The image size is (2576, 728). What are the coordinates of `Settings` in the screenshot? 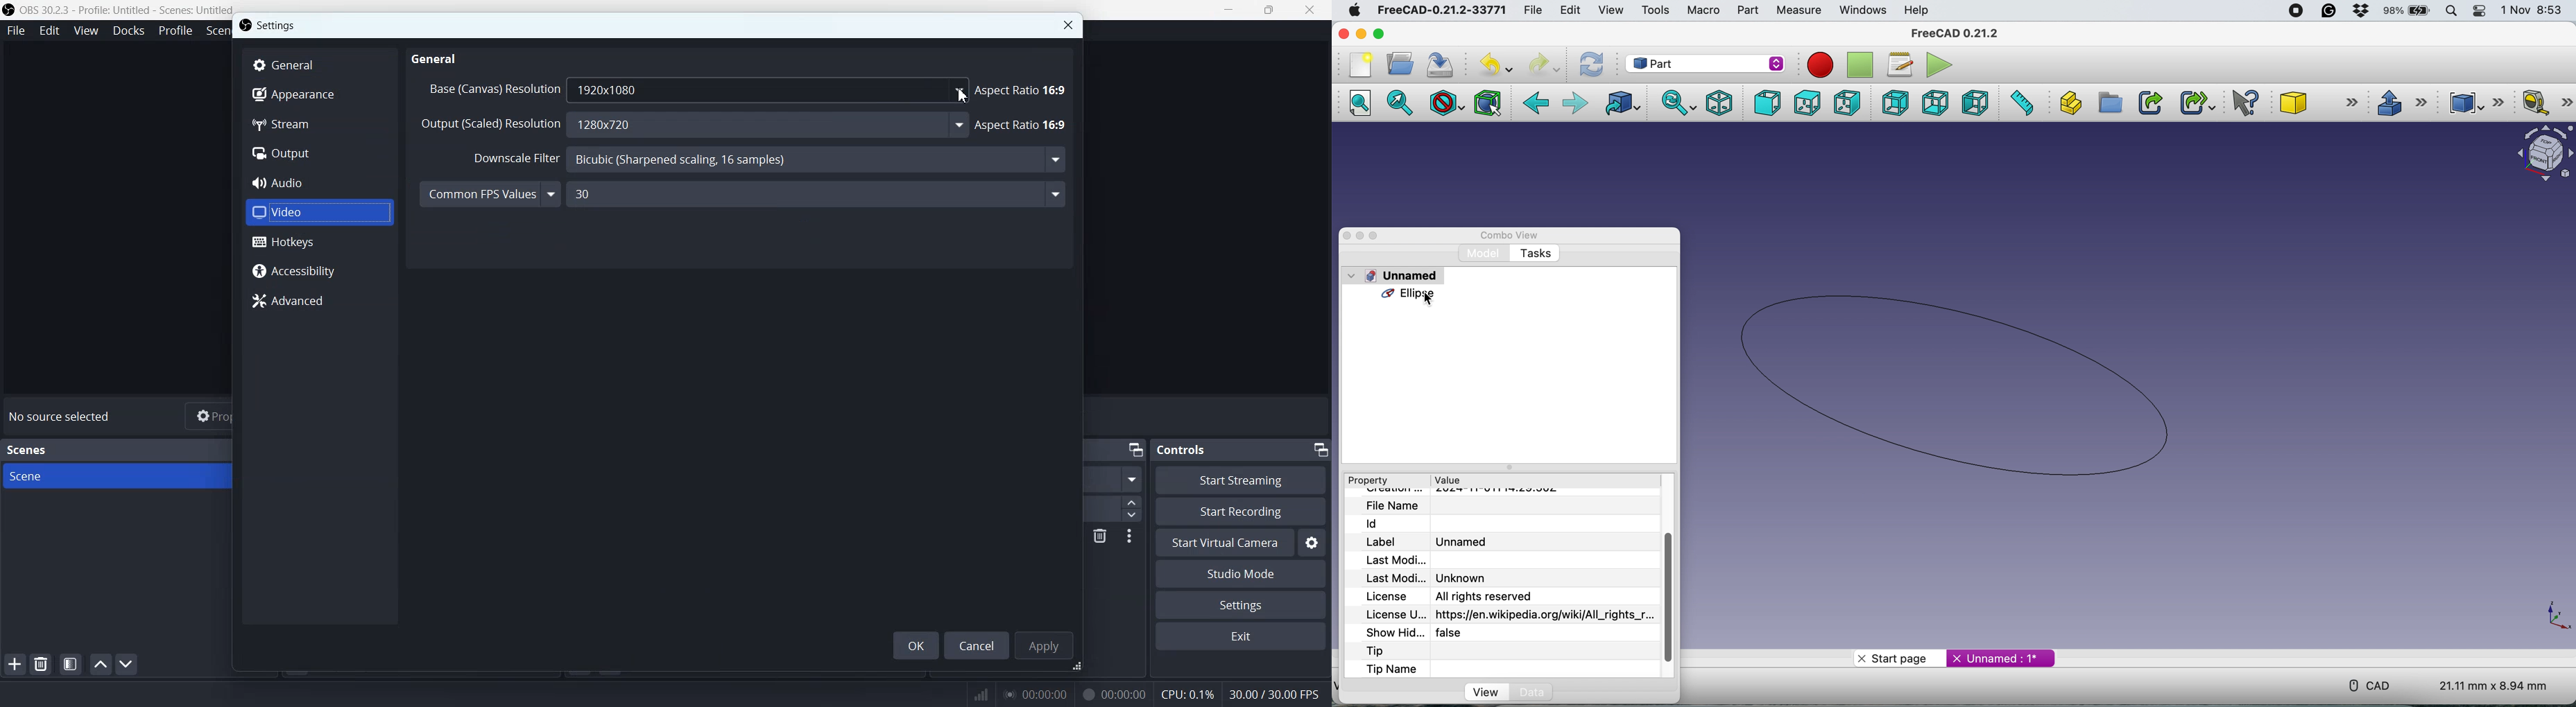 It's located at (269, 25).